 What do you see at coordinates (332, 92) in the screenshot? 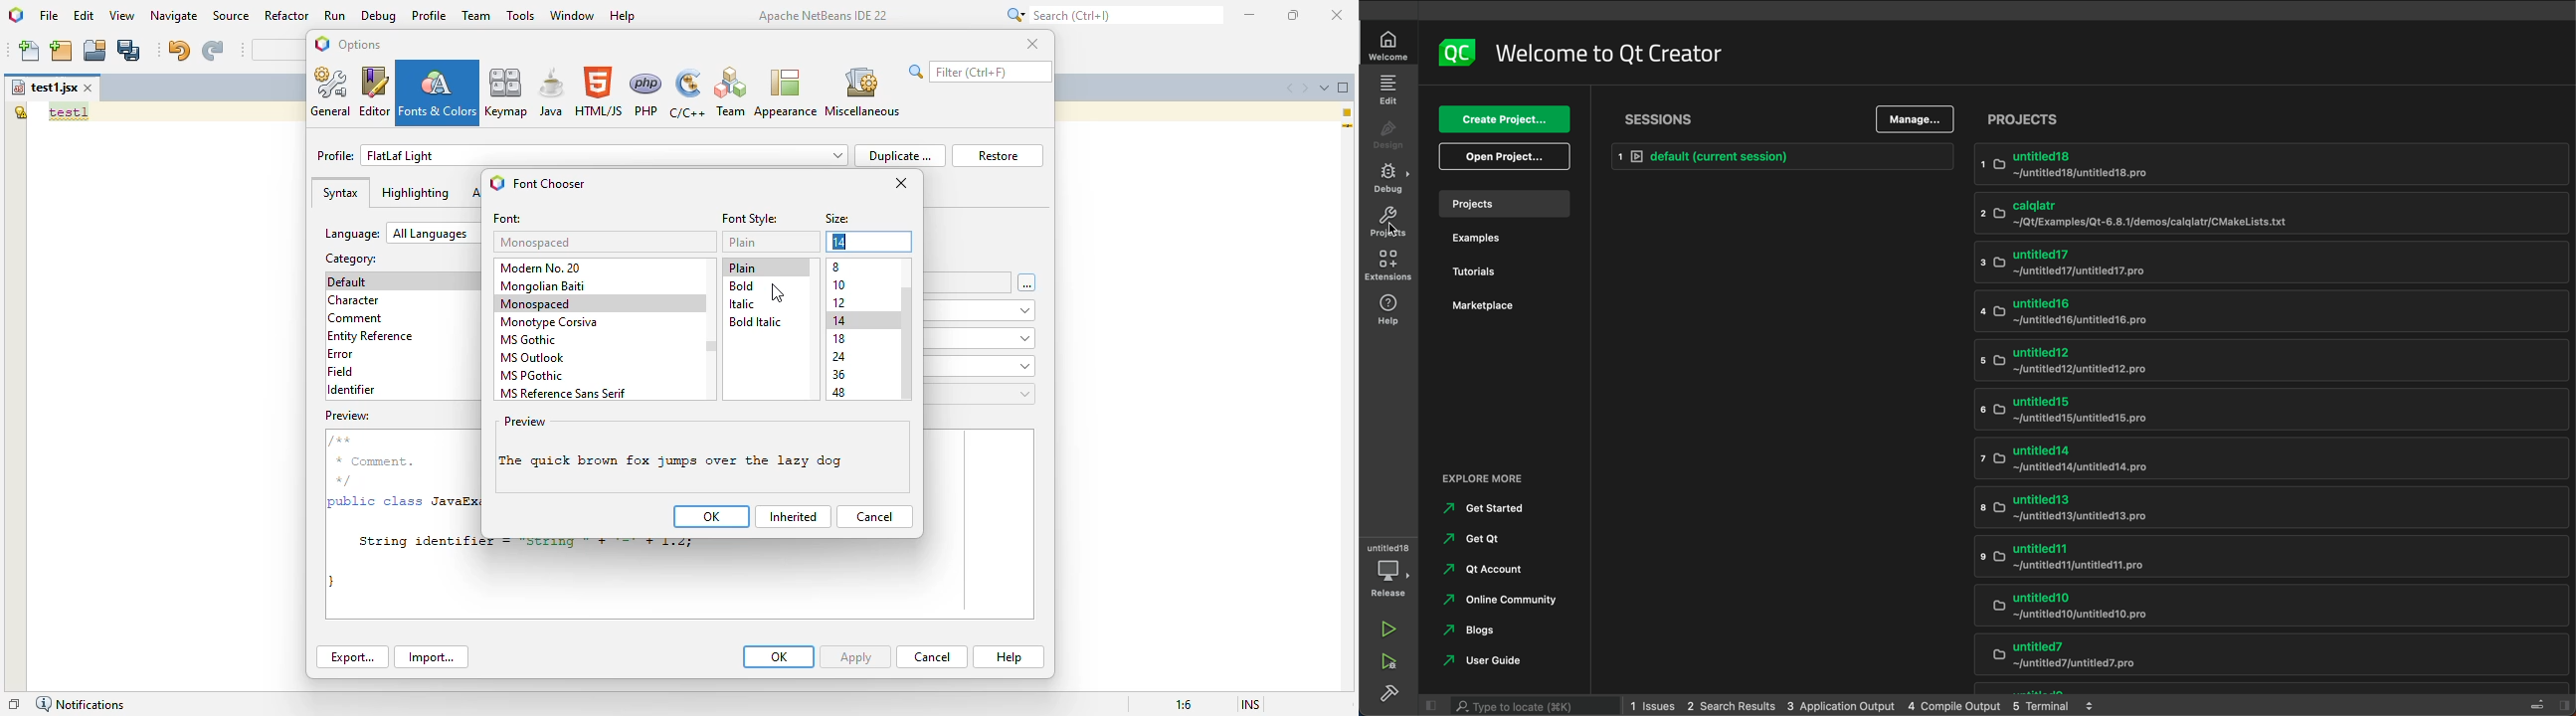
I see `general` at bounding box center [332, 92].